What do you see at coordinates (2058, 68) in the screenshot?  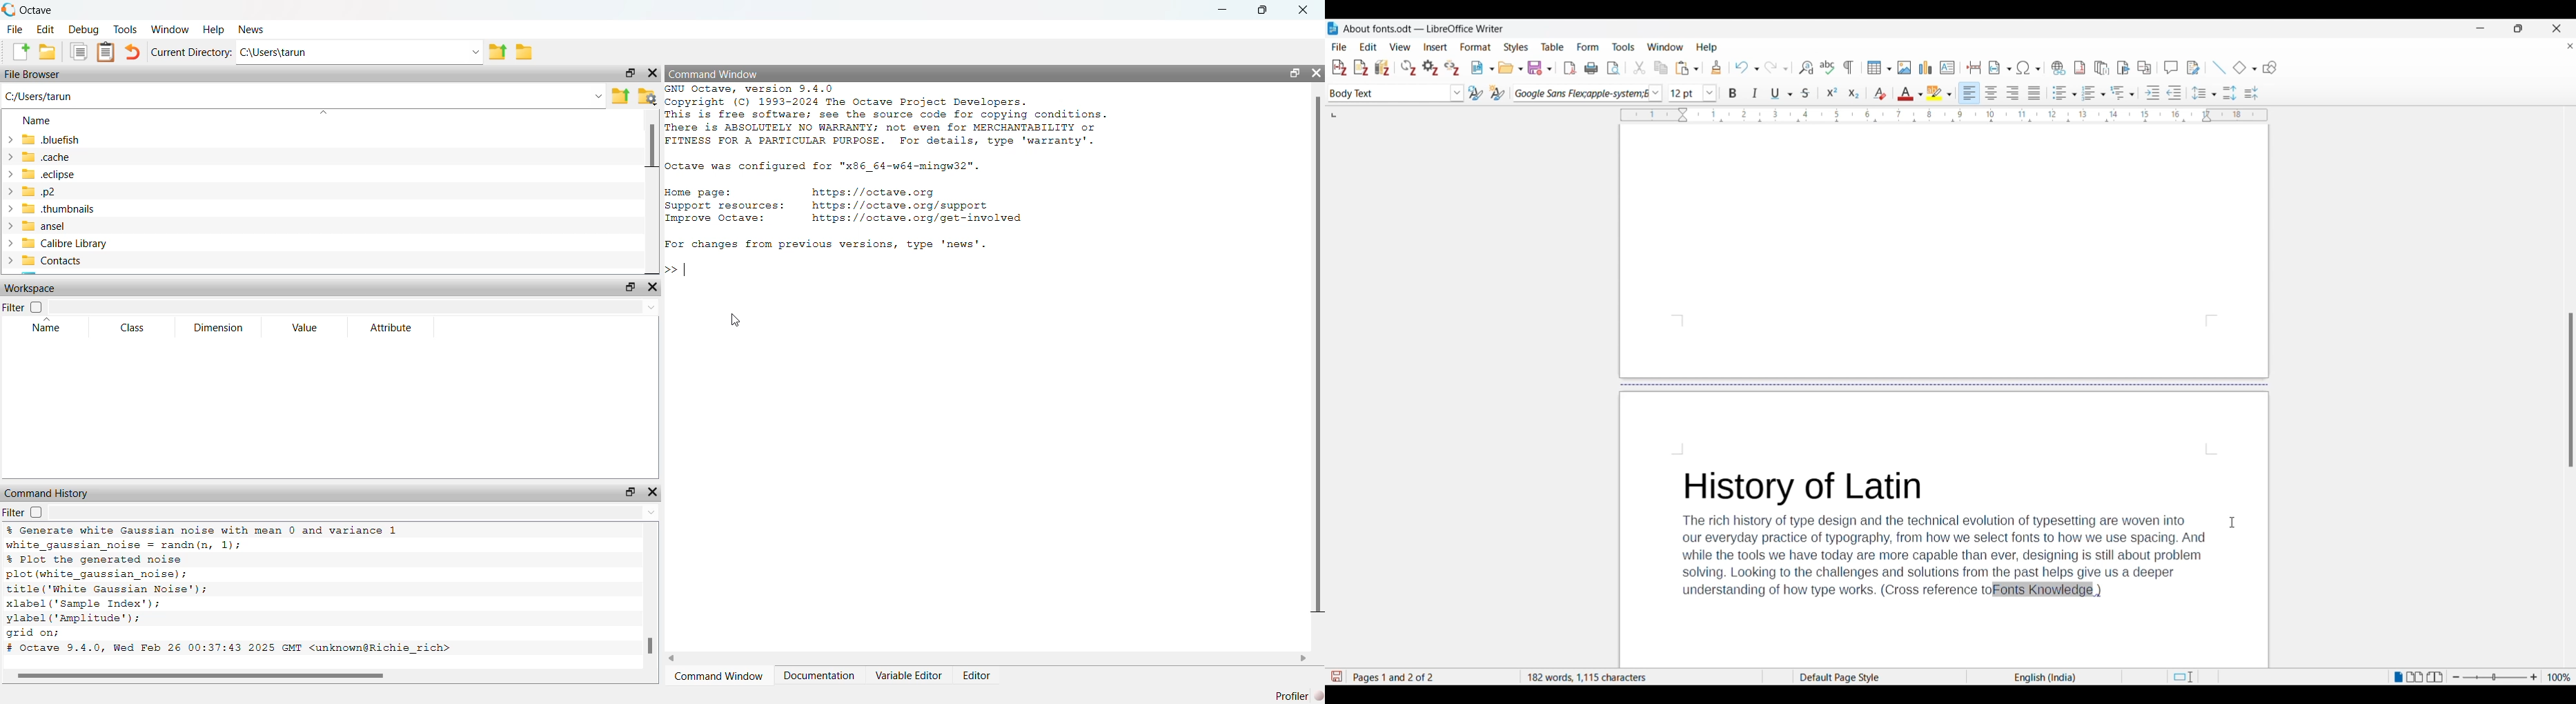 I see `Insert hyperlink` at bounding box center [2058, 68].